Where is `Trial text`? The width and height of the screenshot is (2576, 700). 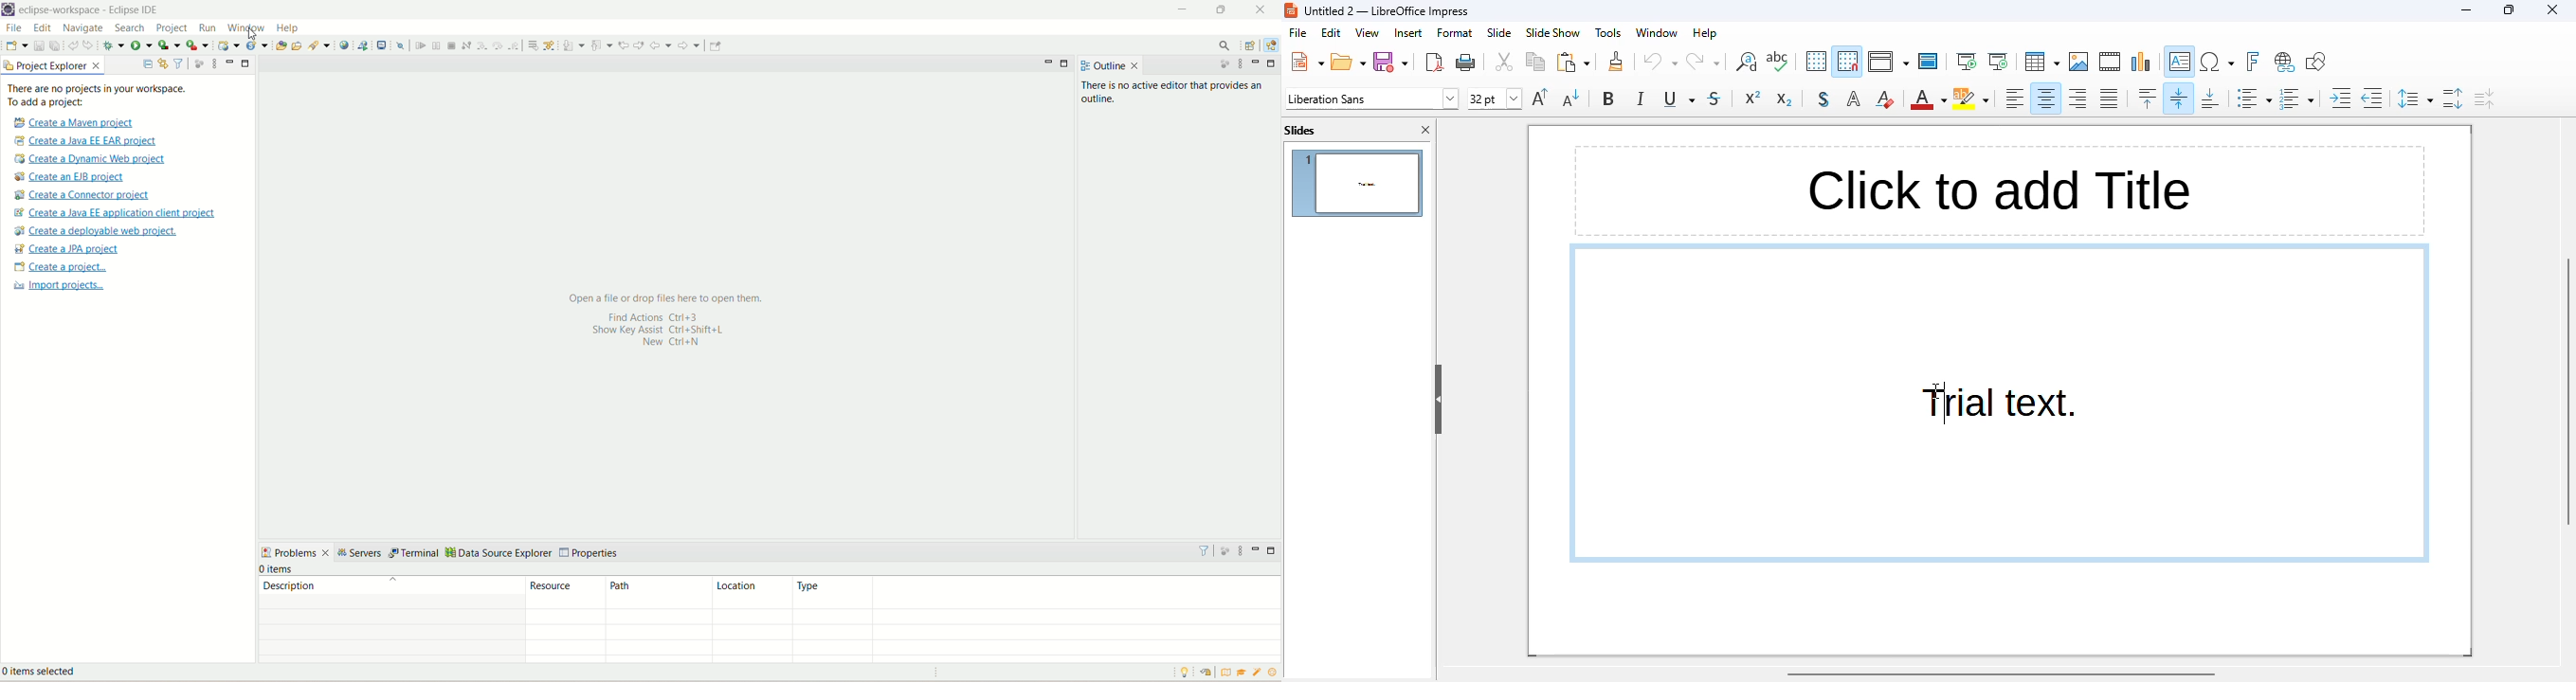
Trial text is located at coordinates (2001, 410).